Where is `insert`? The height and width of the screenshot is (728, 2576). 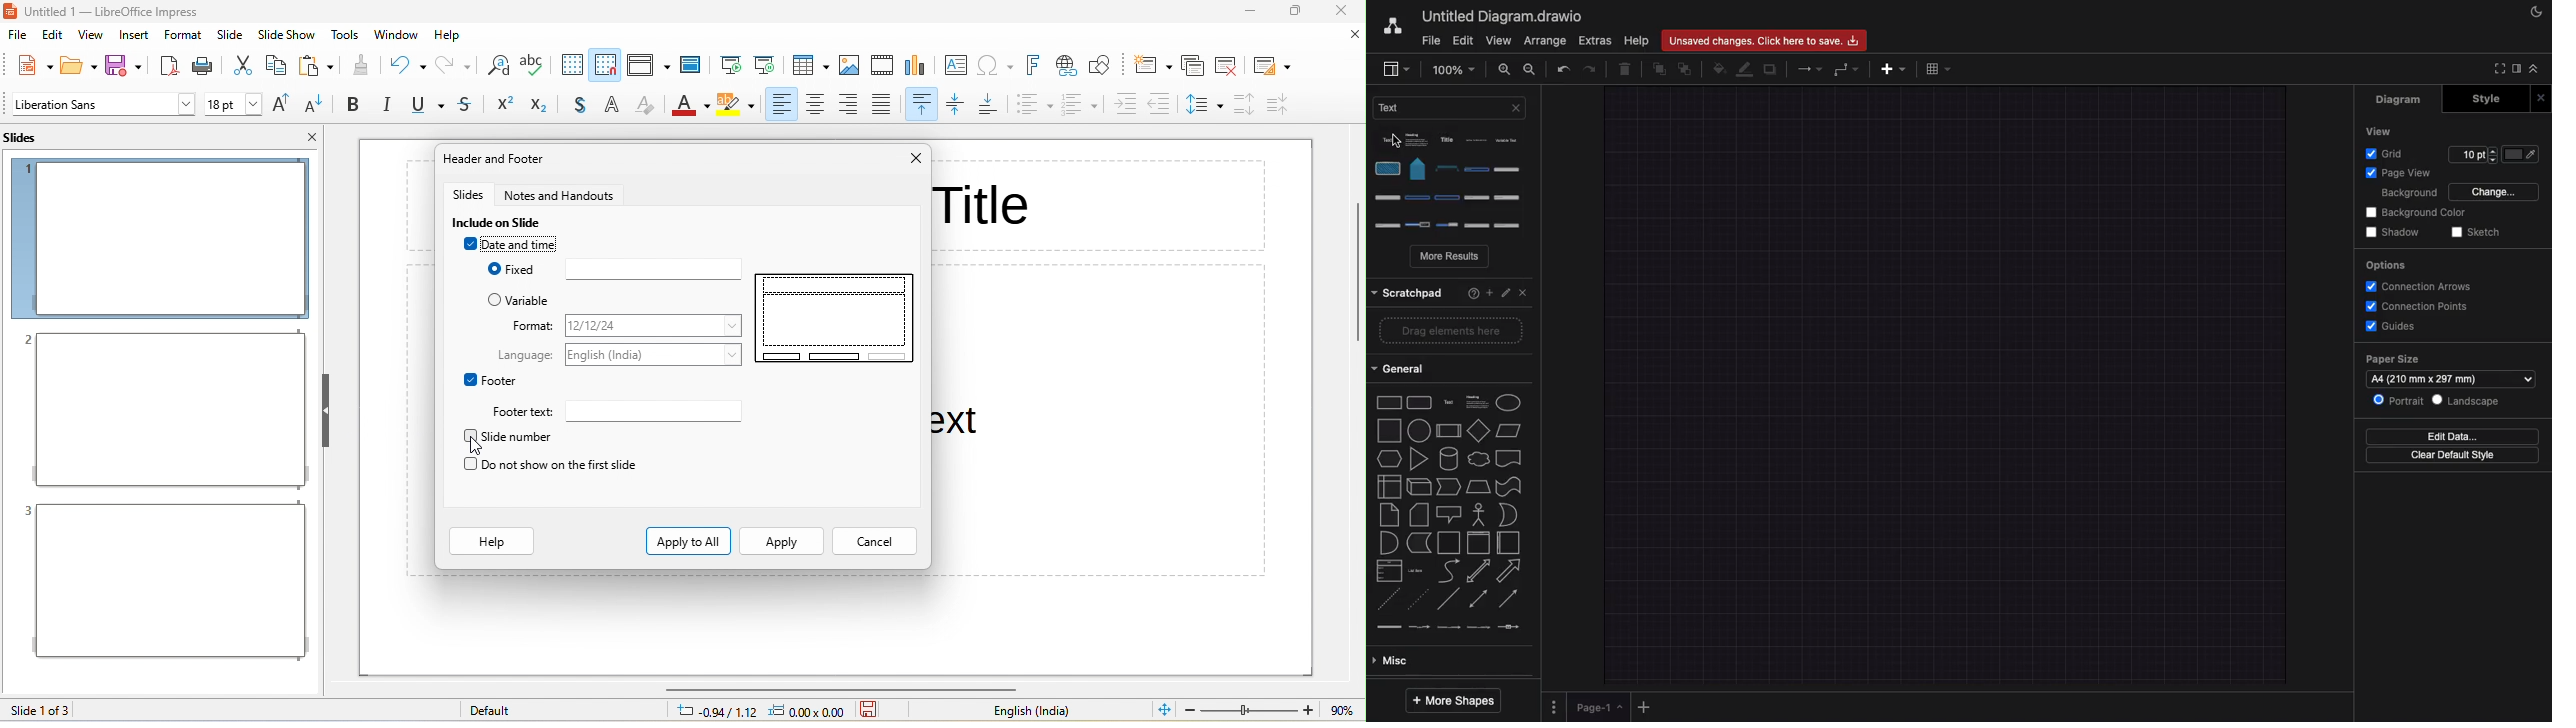 insert is located at coordinates (134, 37).